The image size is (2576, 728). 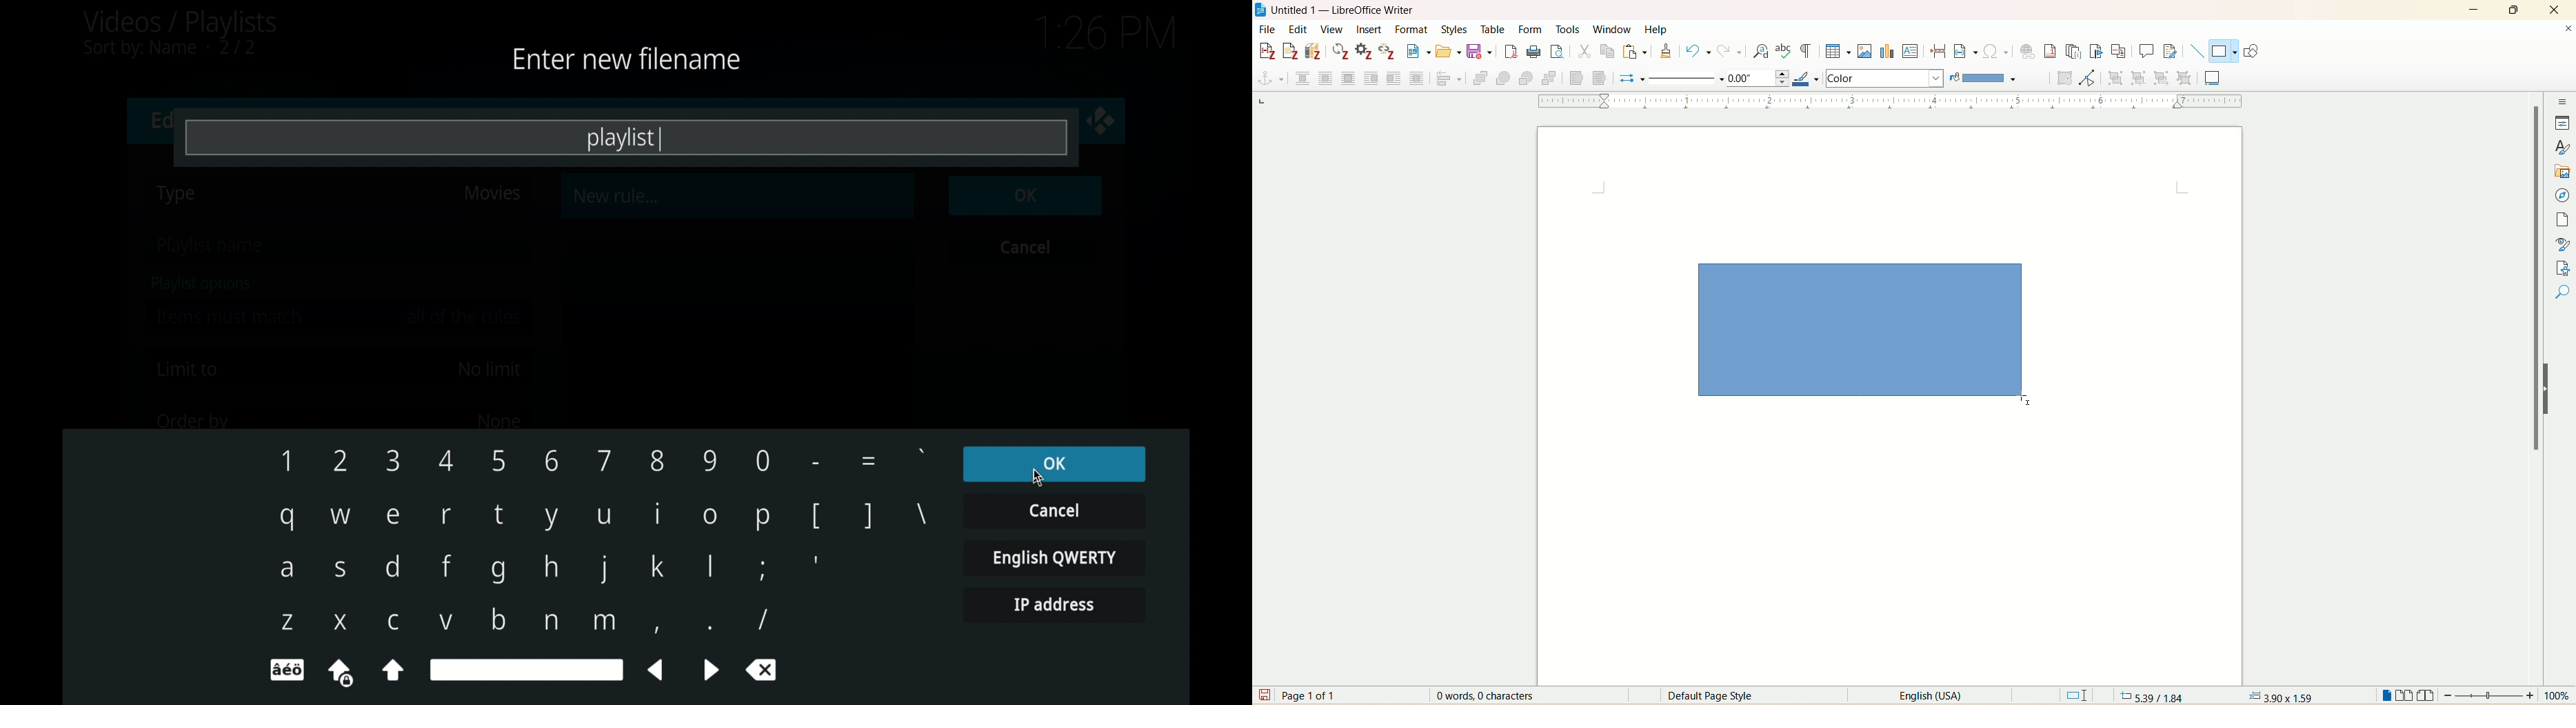 I want to click on insert hyperlink, so click(x=2029, y=50).